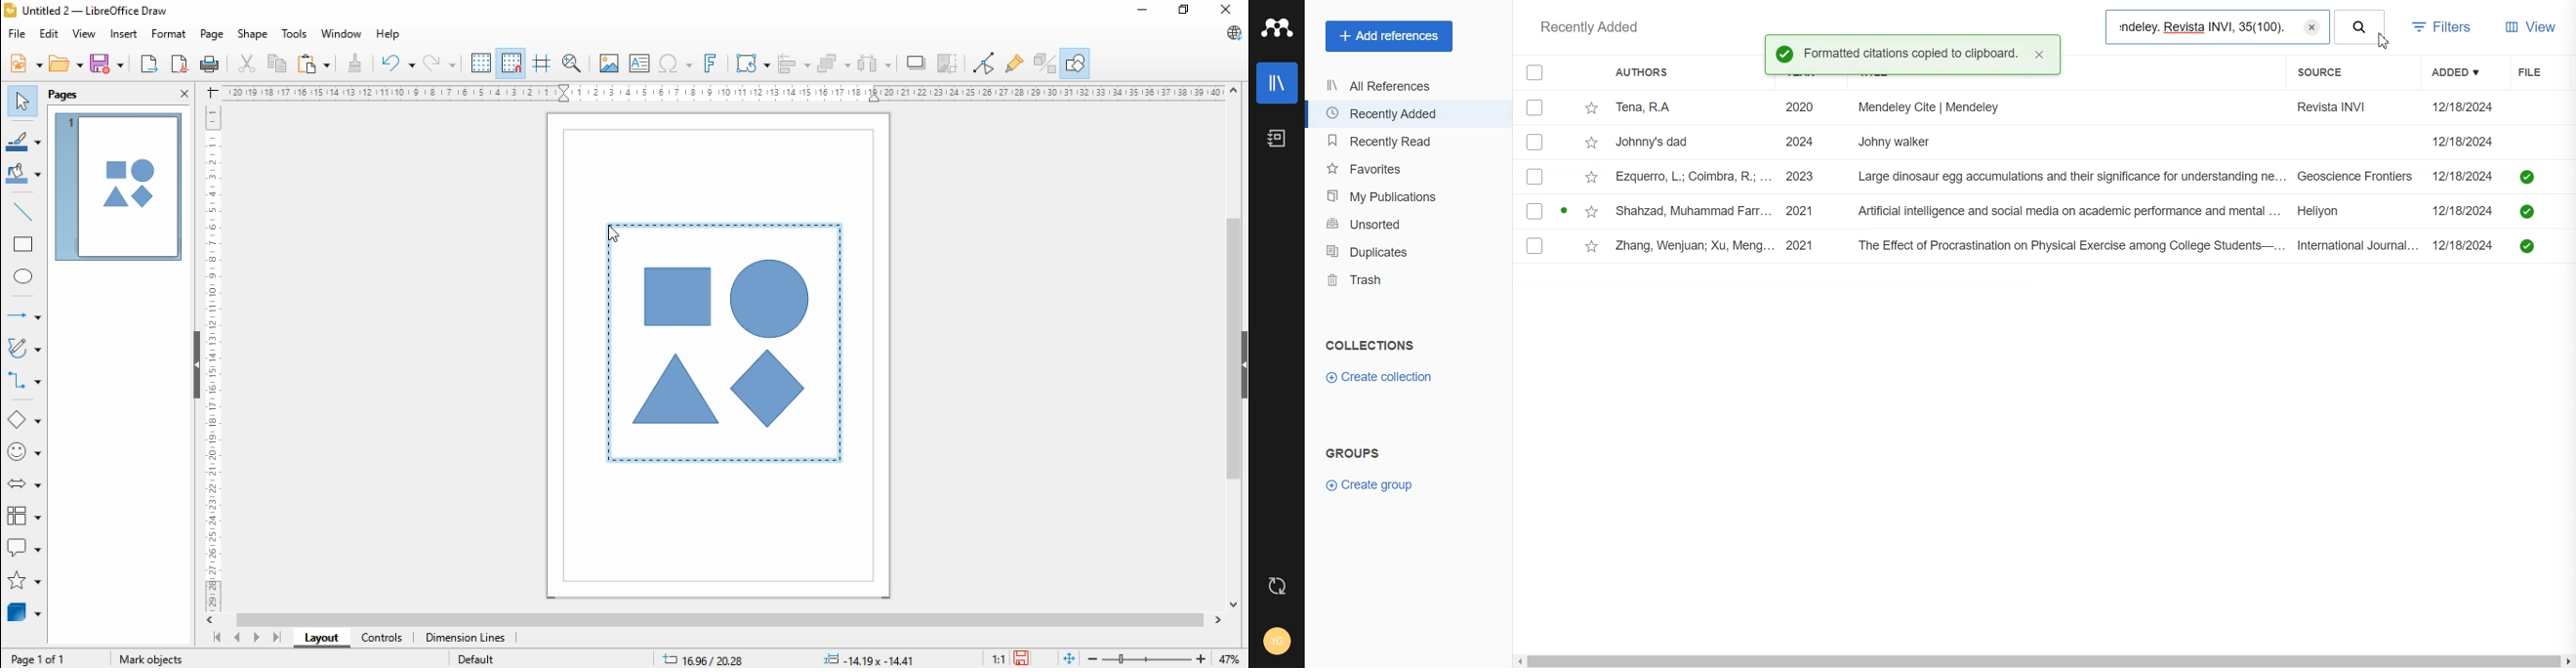  What do you see at coordinates (24, 547) in the screenshot?
I see `callout shapes` at bounding box center [24, 547].